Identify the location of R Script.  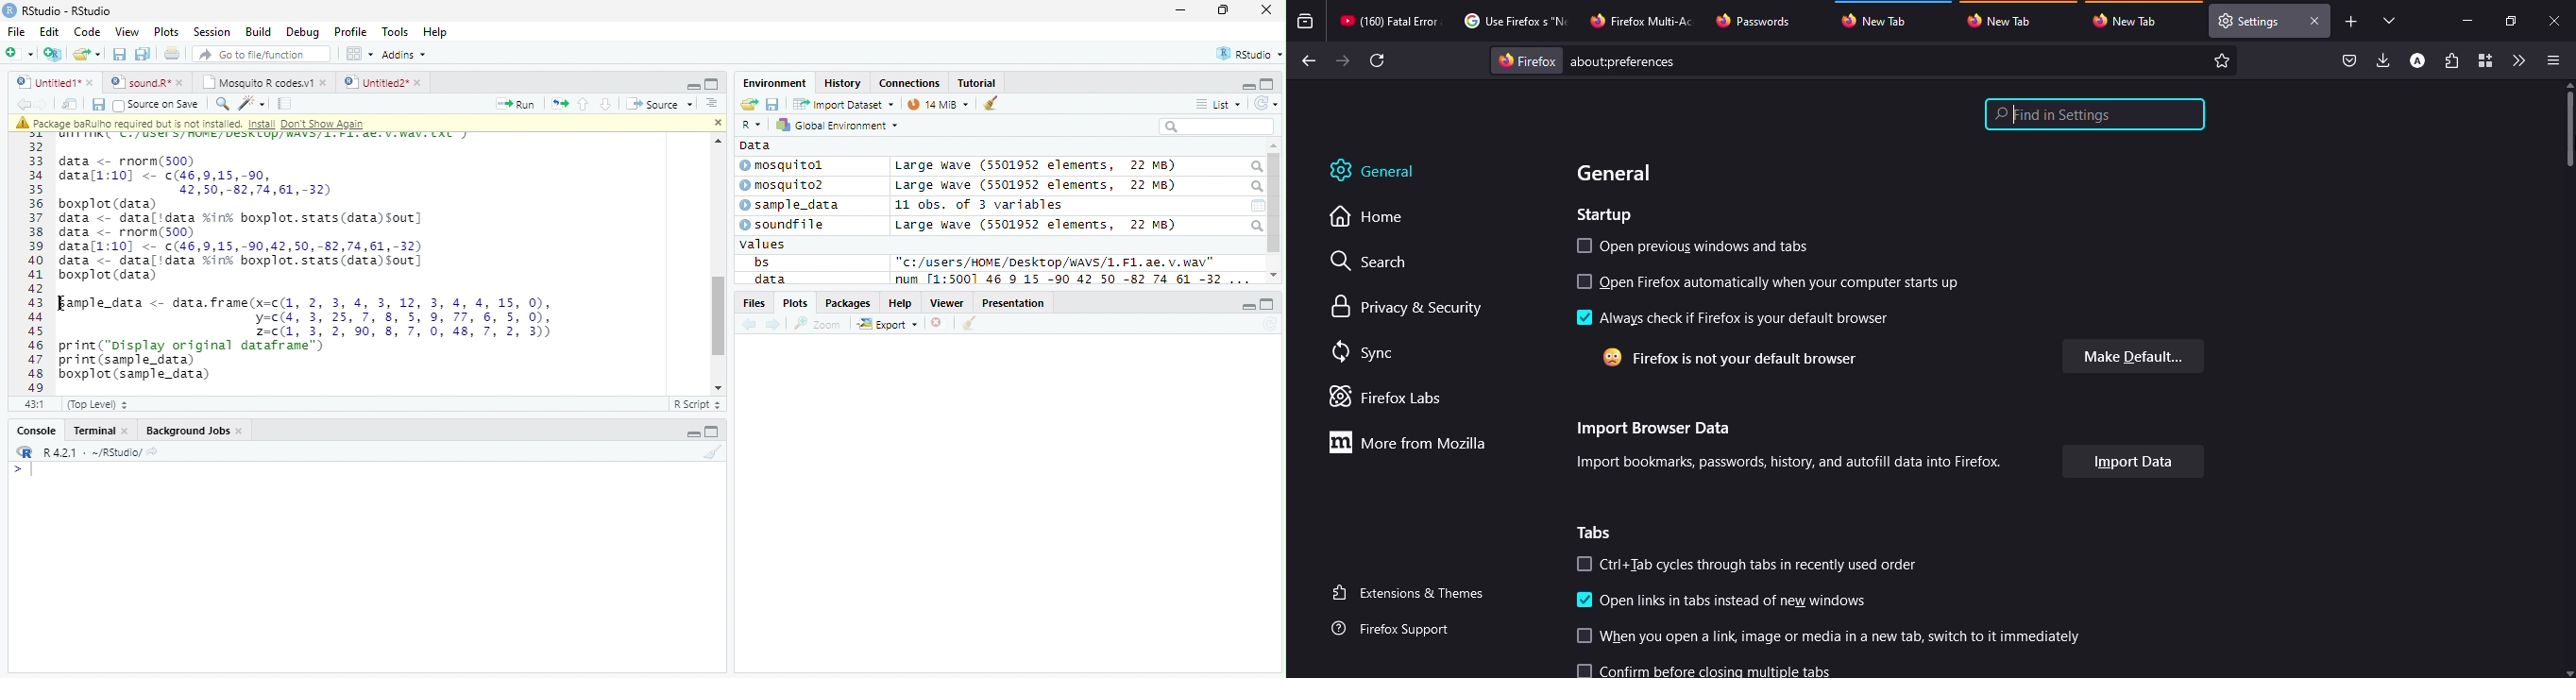
(698, 403).